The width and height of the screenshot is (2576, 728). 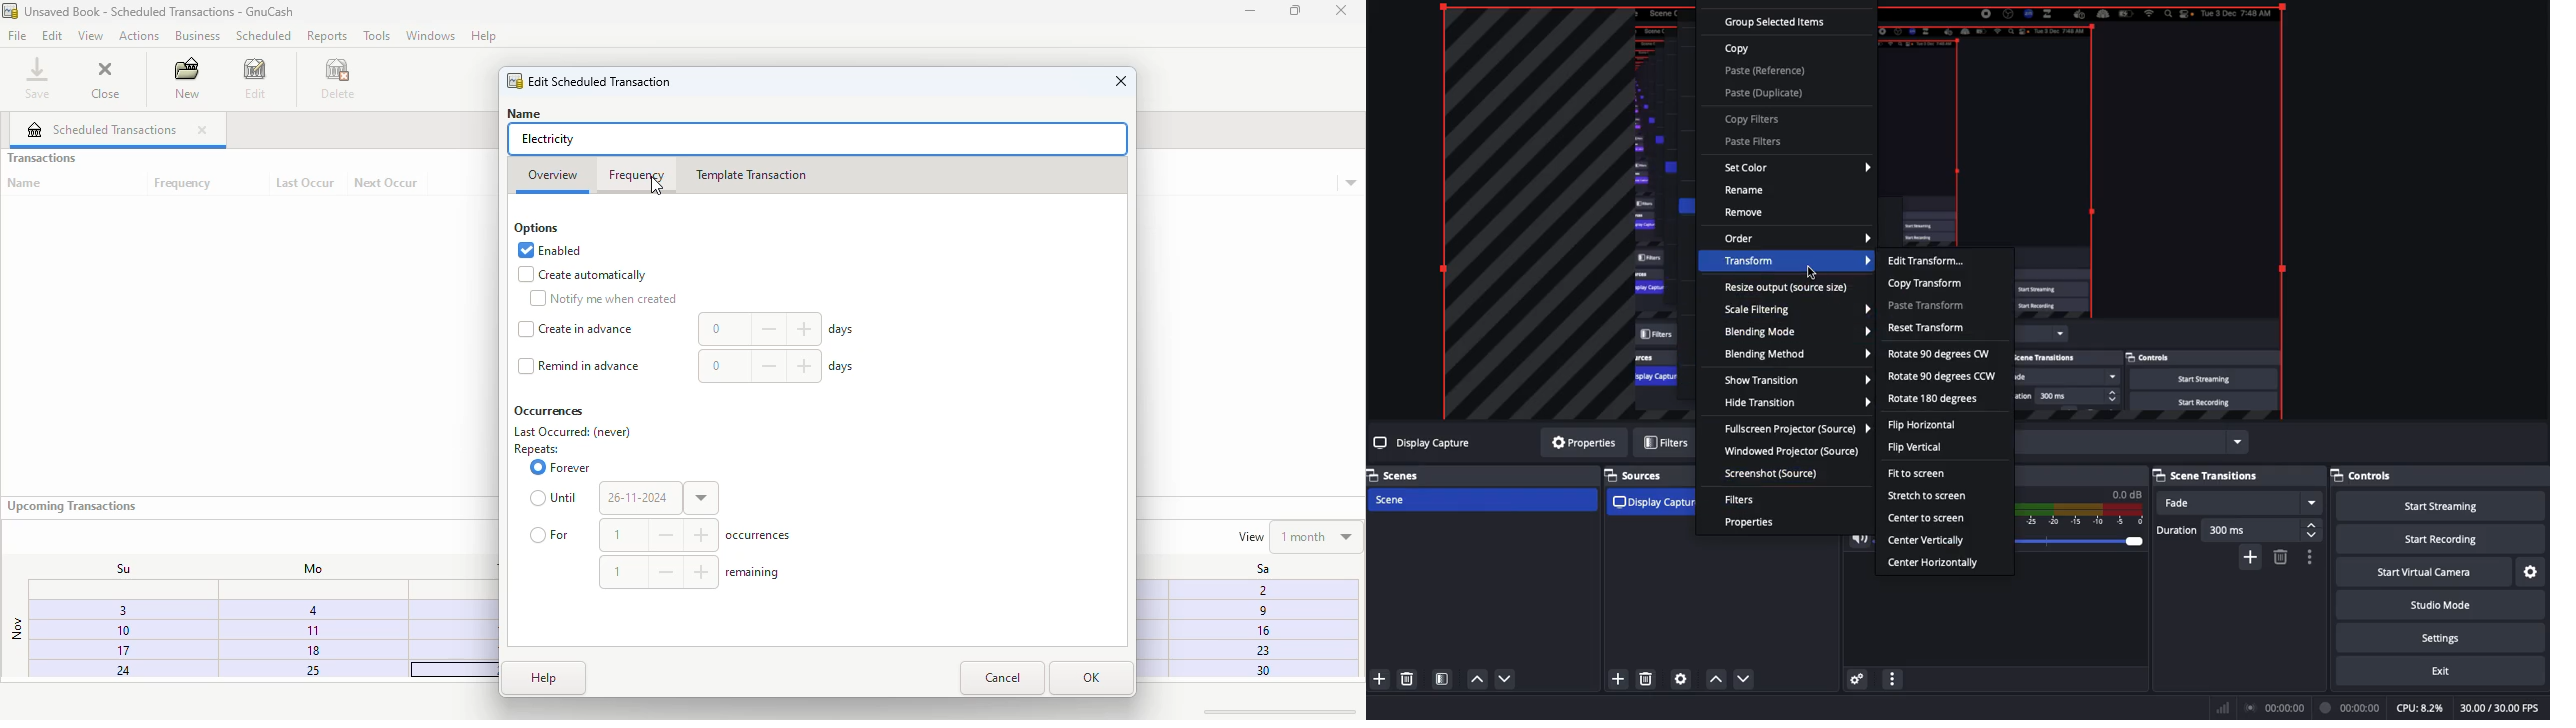 I want to click on CPU, so click(x=2422, y=708).